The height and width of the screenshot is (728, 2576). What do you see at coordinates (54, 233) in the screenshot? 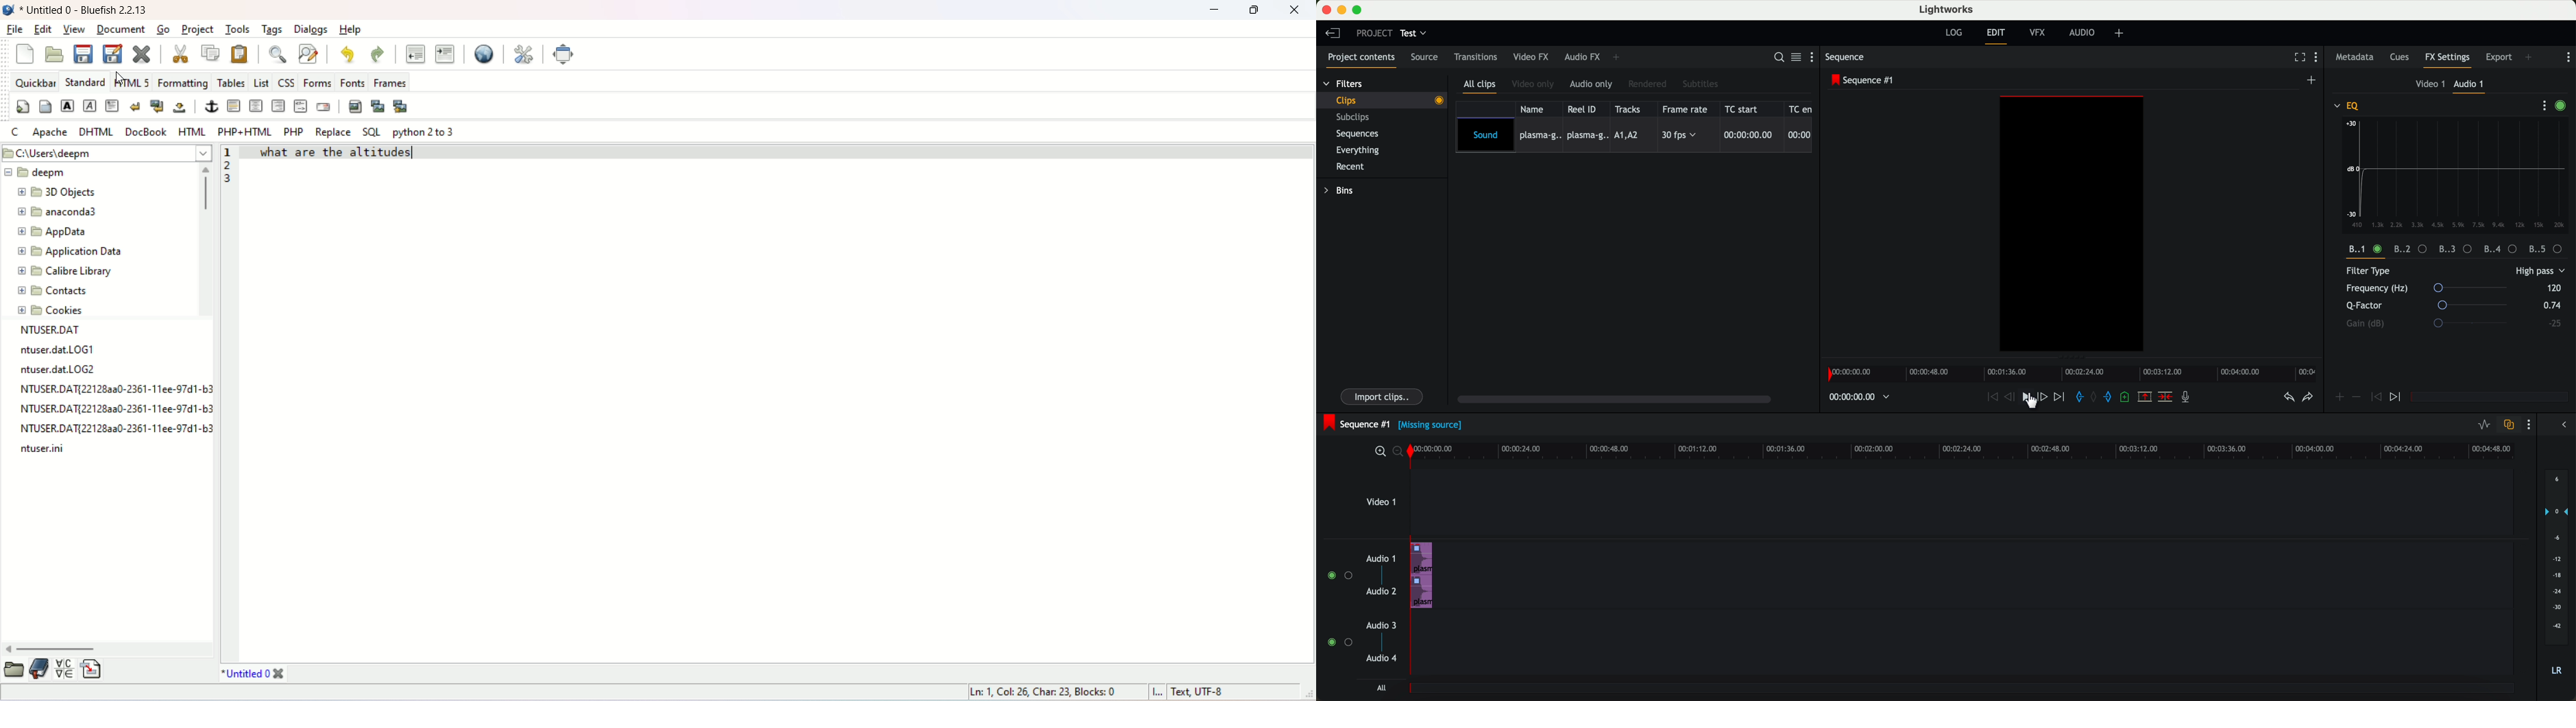
I see `app data` at bounding box center [54, 233].